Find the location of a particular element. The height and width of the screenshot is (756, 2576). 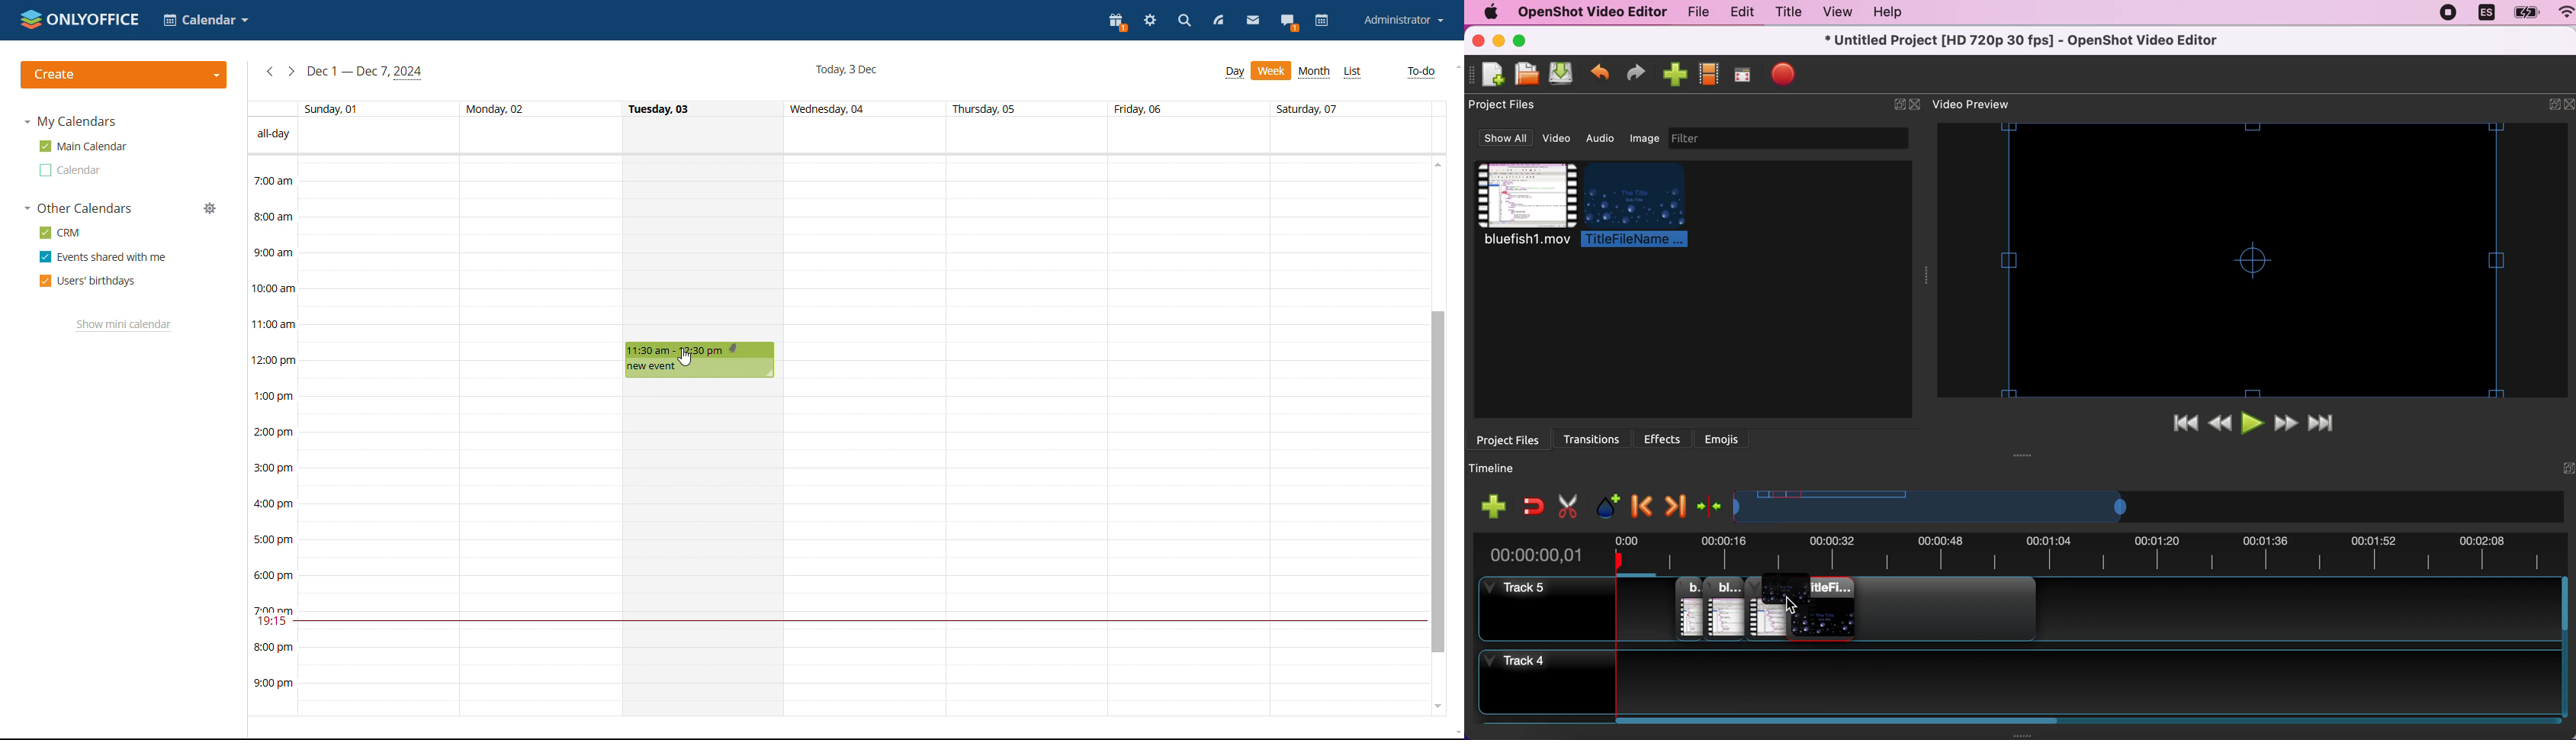

8:00 pm is located at coordinates (274, 647).